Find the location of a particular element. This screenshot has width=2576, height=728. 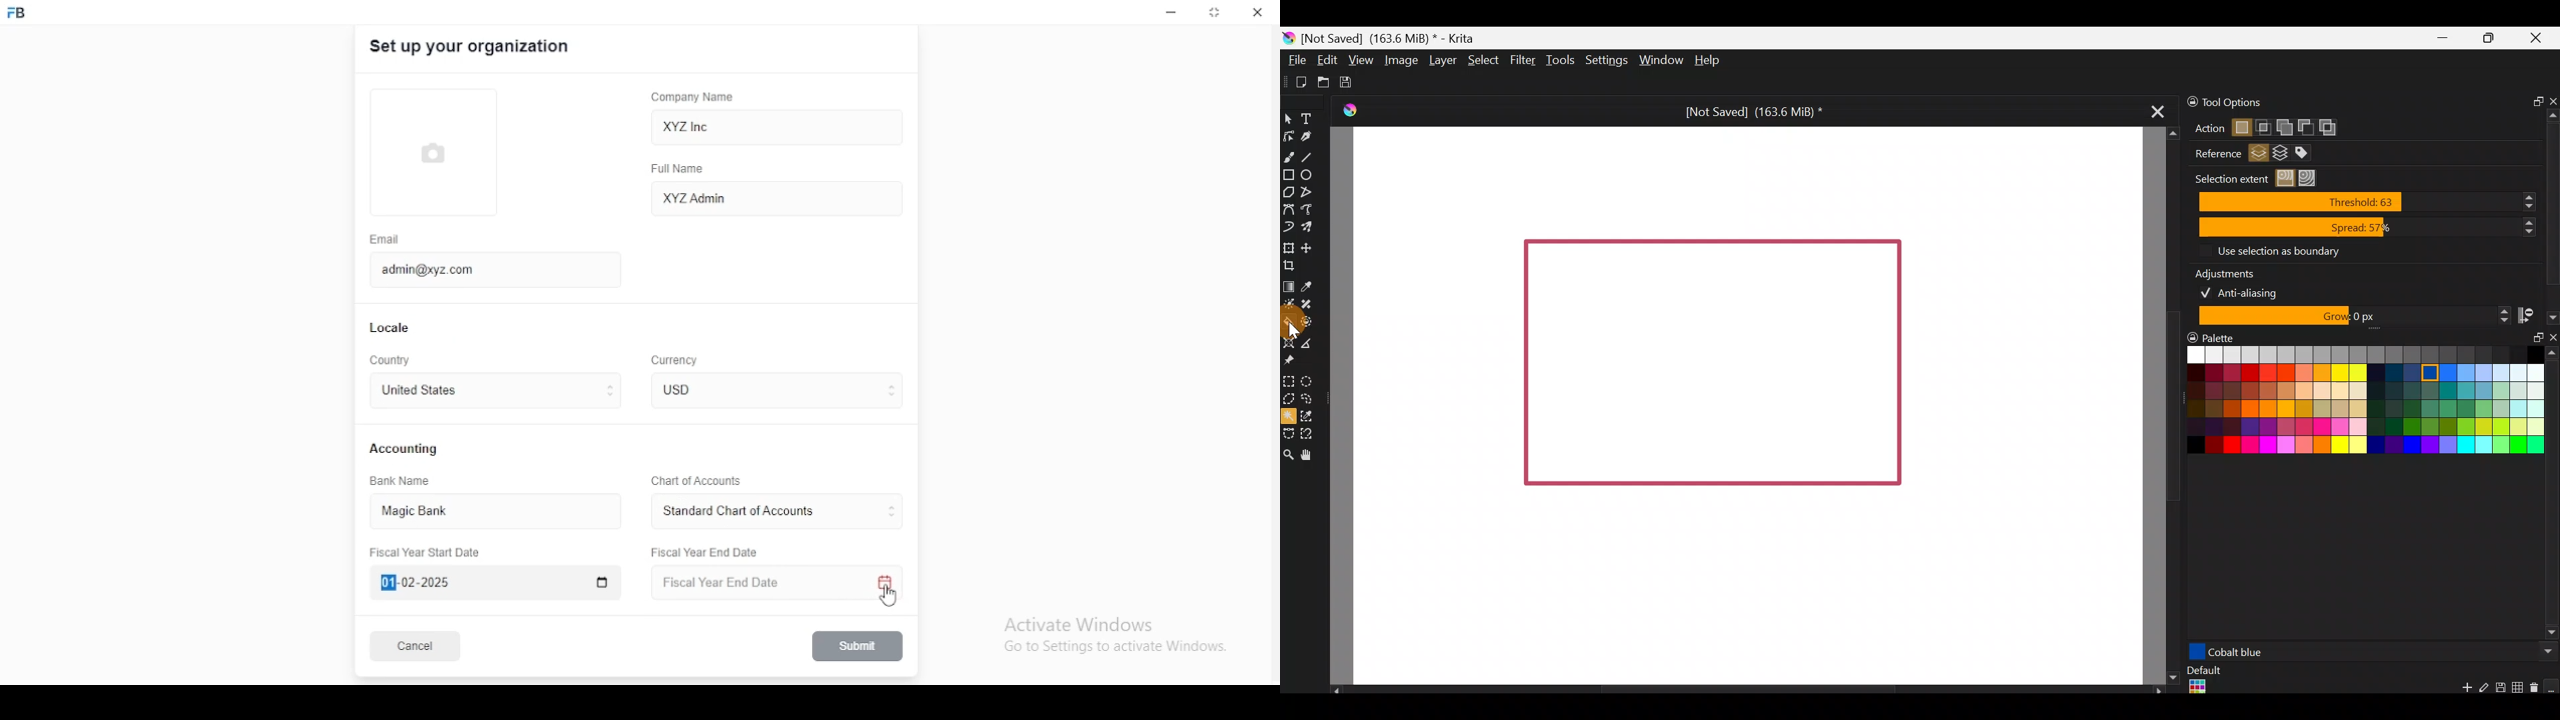

Filter is located at coordinates (1521, 60).